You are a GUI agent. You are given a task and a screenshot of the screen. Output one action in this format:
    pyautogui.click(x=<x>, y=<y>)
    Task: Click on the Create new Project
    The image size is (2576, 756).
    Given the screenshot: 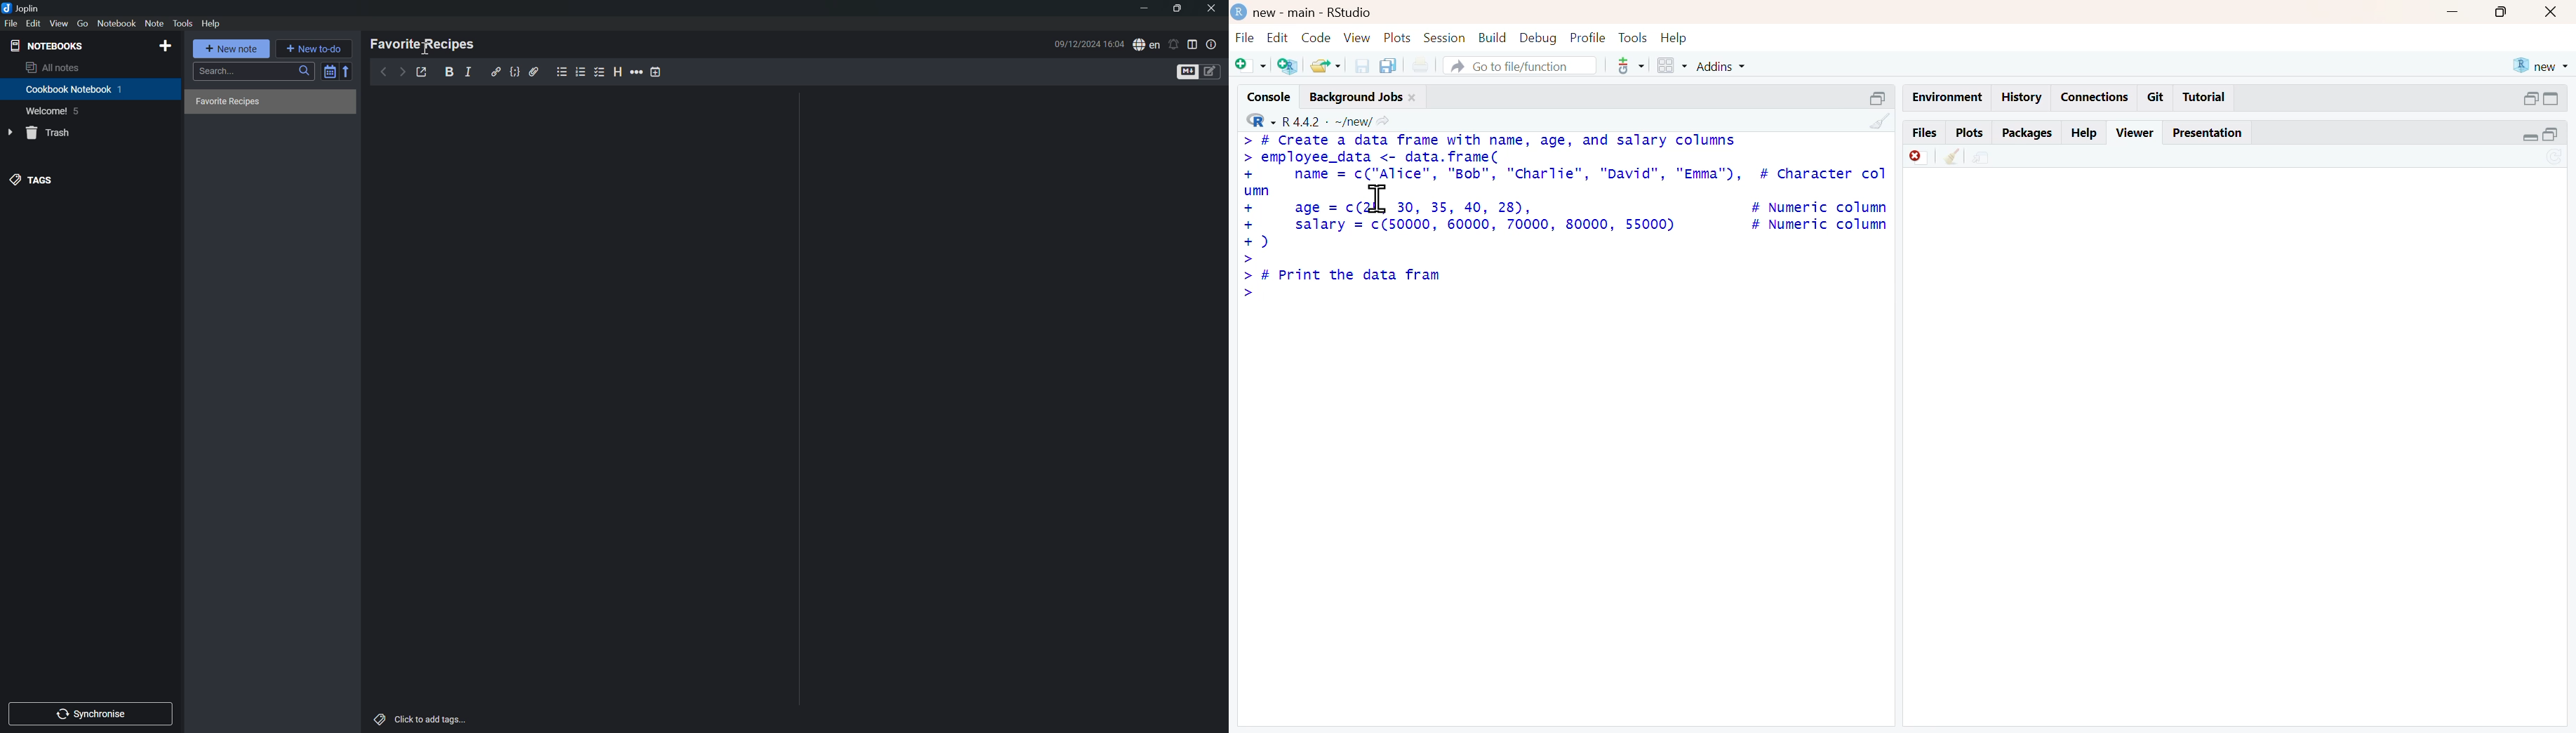 What is the action you would take?
    pyautogui.click(x=1287, y=67)
    